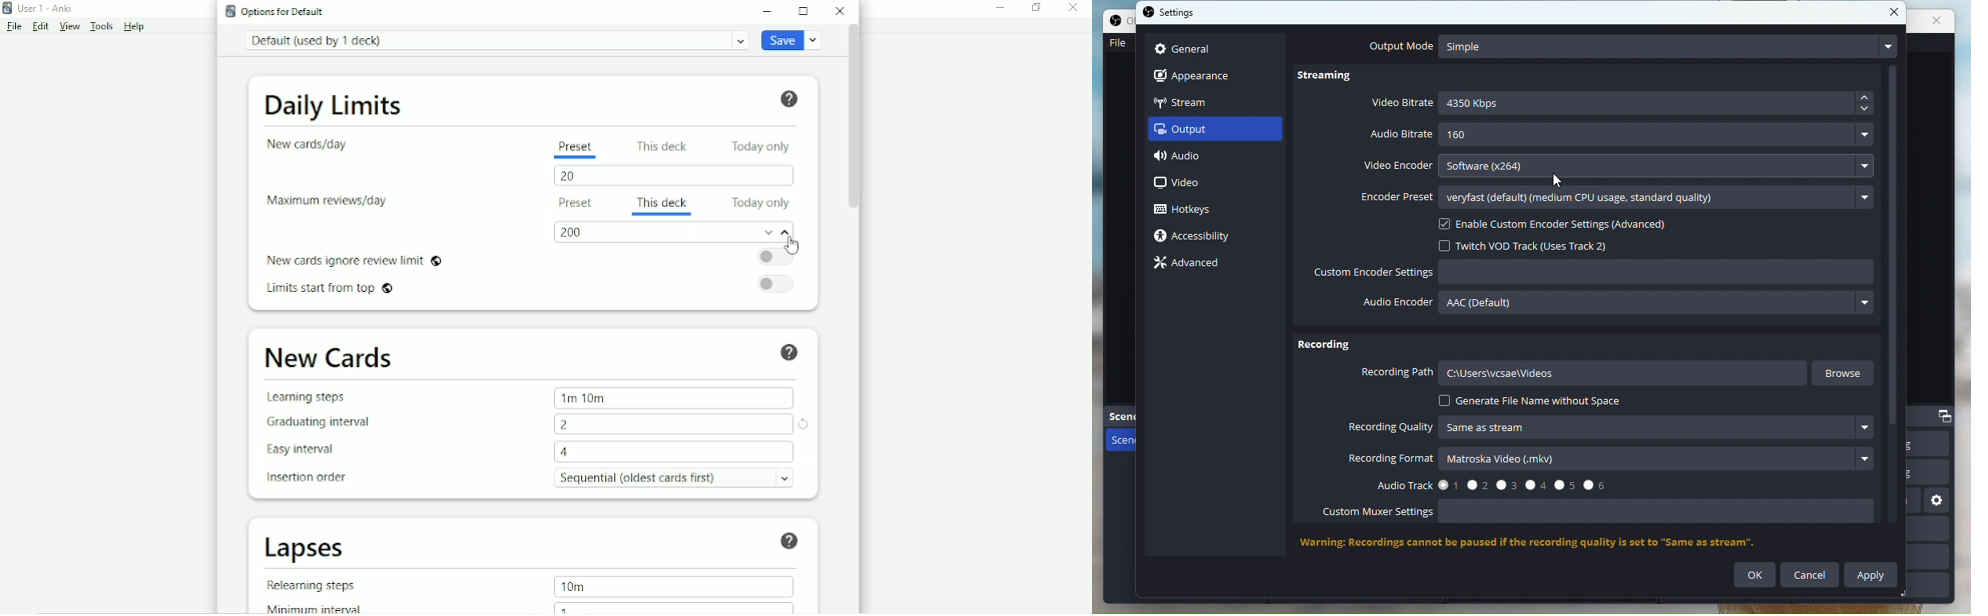  Describe the element at coordinates (313, 144) in the screenshot. I see `New cards/day` at that location.